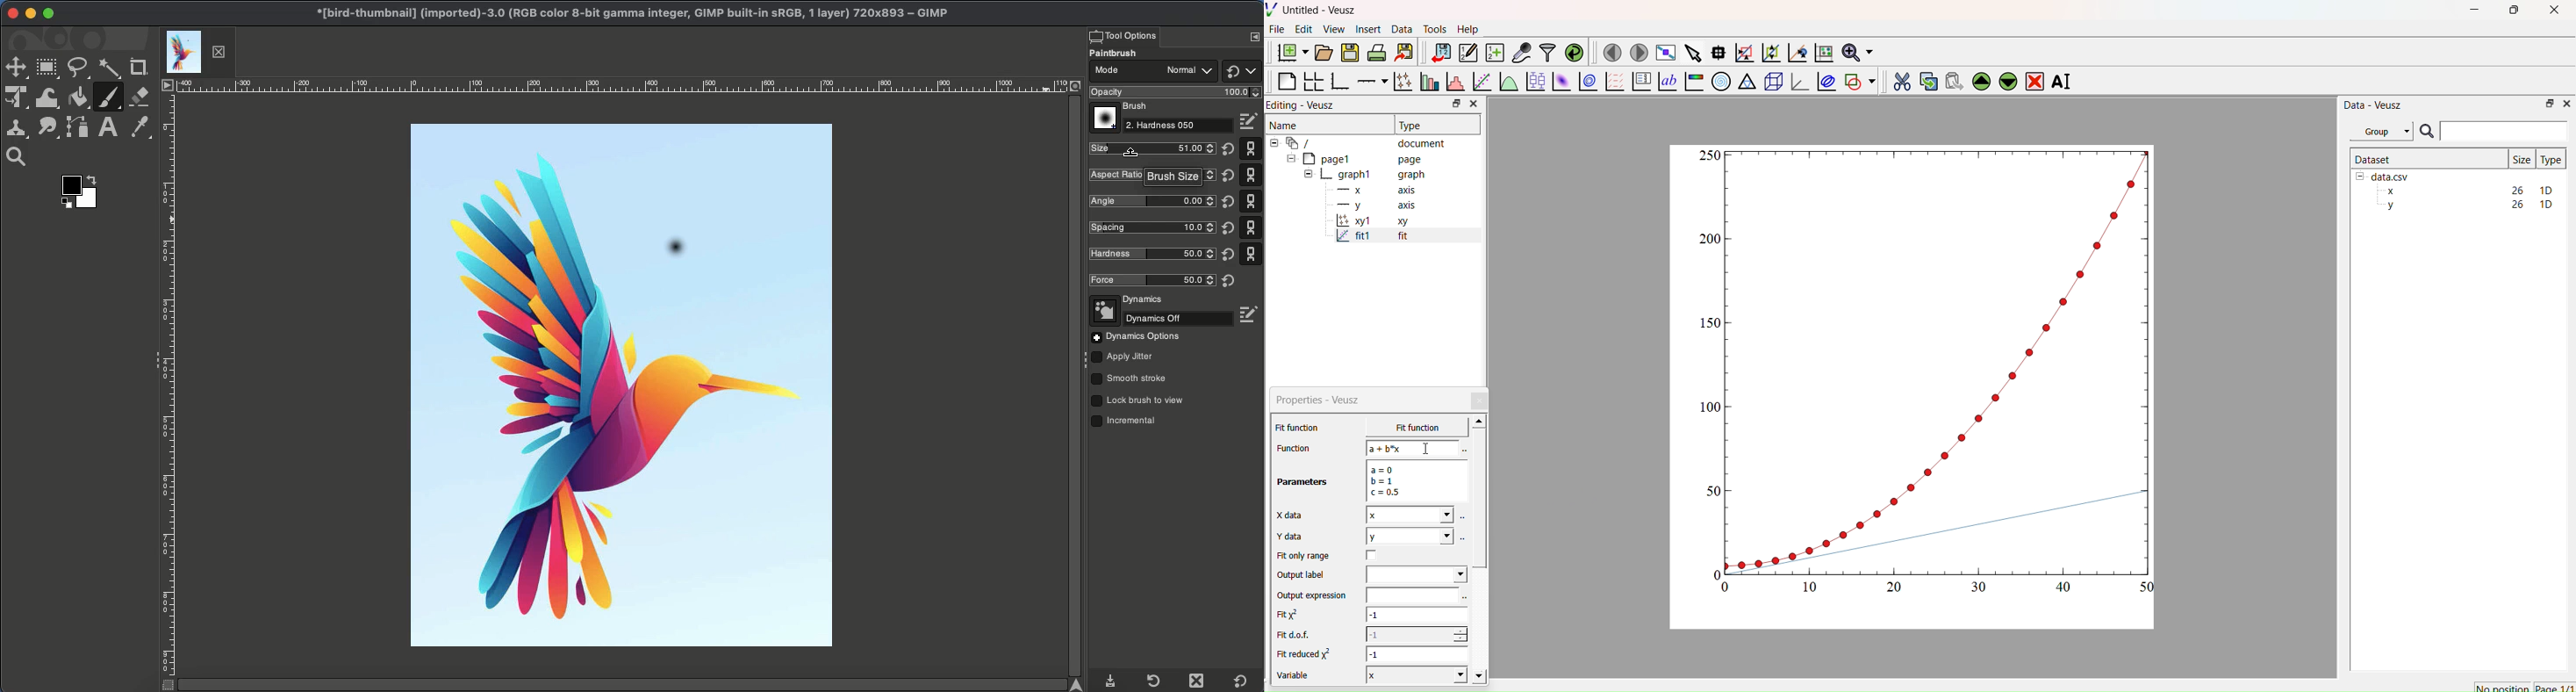  Describe the element at coordinates (1349, 51) in the screenshot. I see `Save` at that location.